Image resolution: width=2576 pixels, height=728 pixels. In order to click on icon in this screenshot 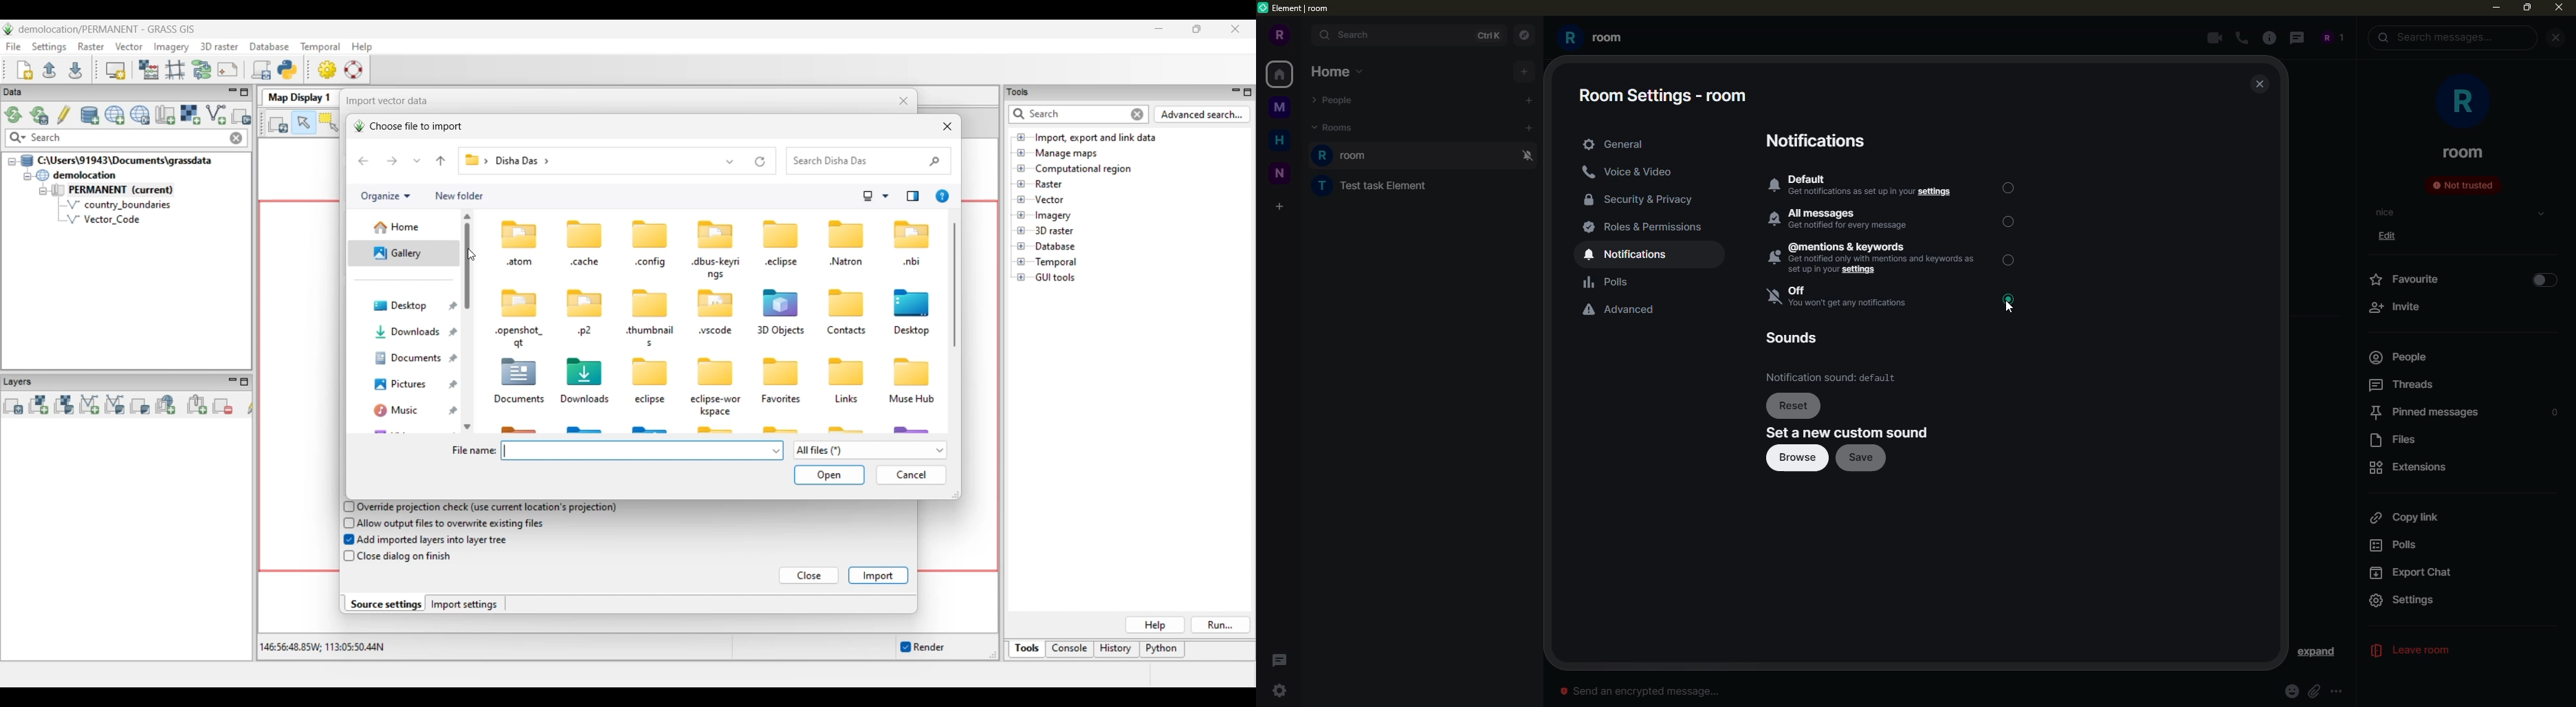, I will do `click(586, 370)`.